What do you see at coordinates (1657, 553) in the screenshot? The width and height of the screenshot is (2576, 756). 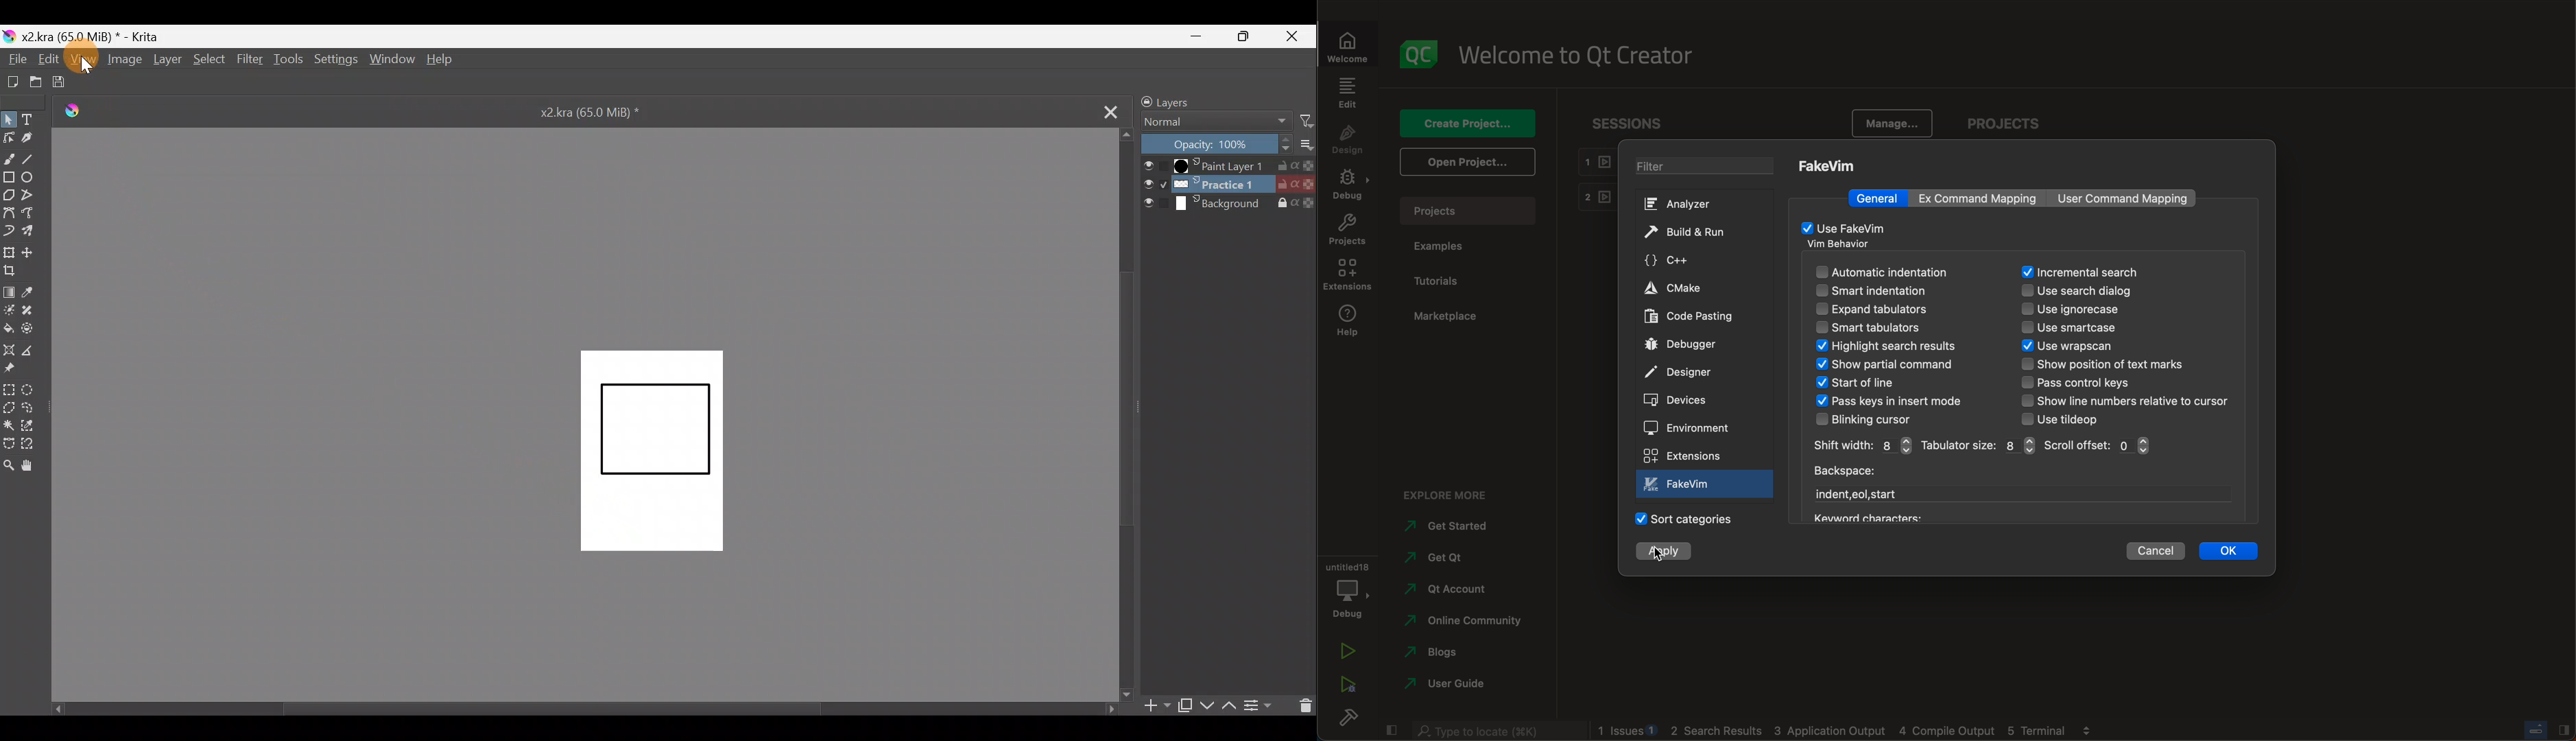 I see `cursor` at bounding box center [1657, 553].